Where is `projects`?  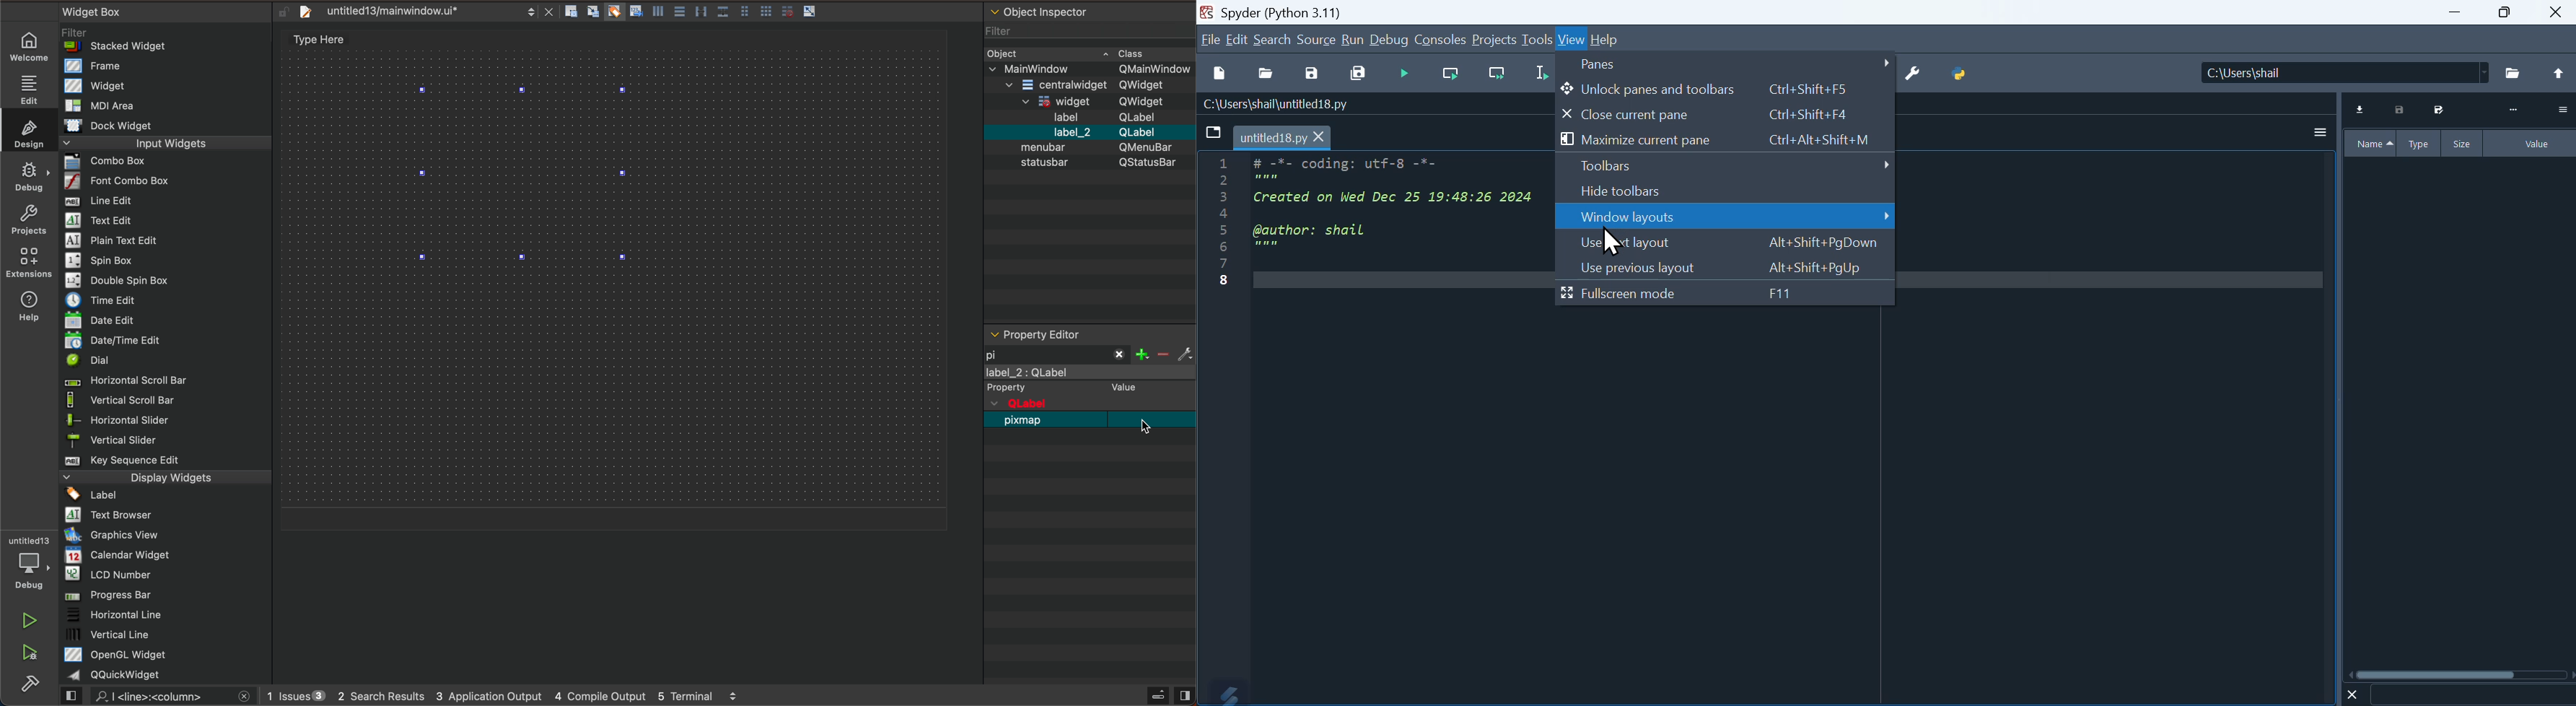 projects is located at coordinates (28, 218).